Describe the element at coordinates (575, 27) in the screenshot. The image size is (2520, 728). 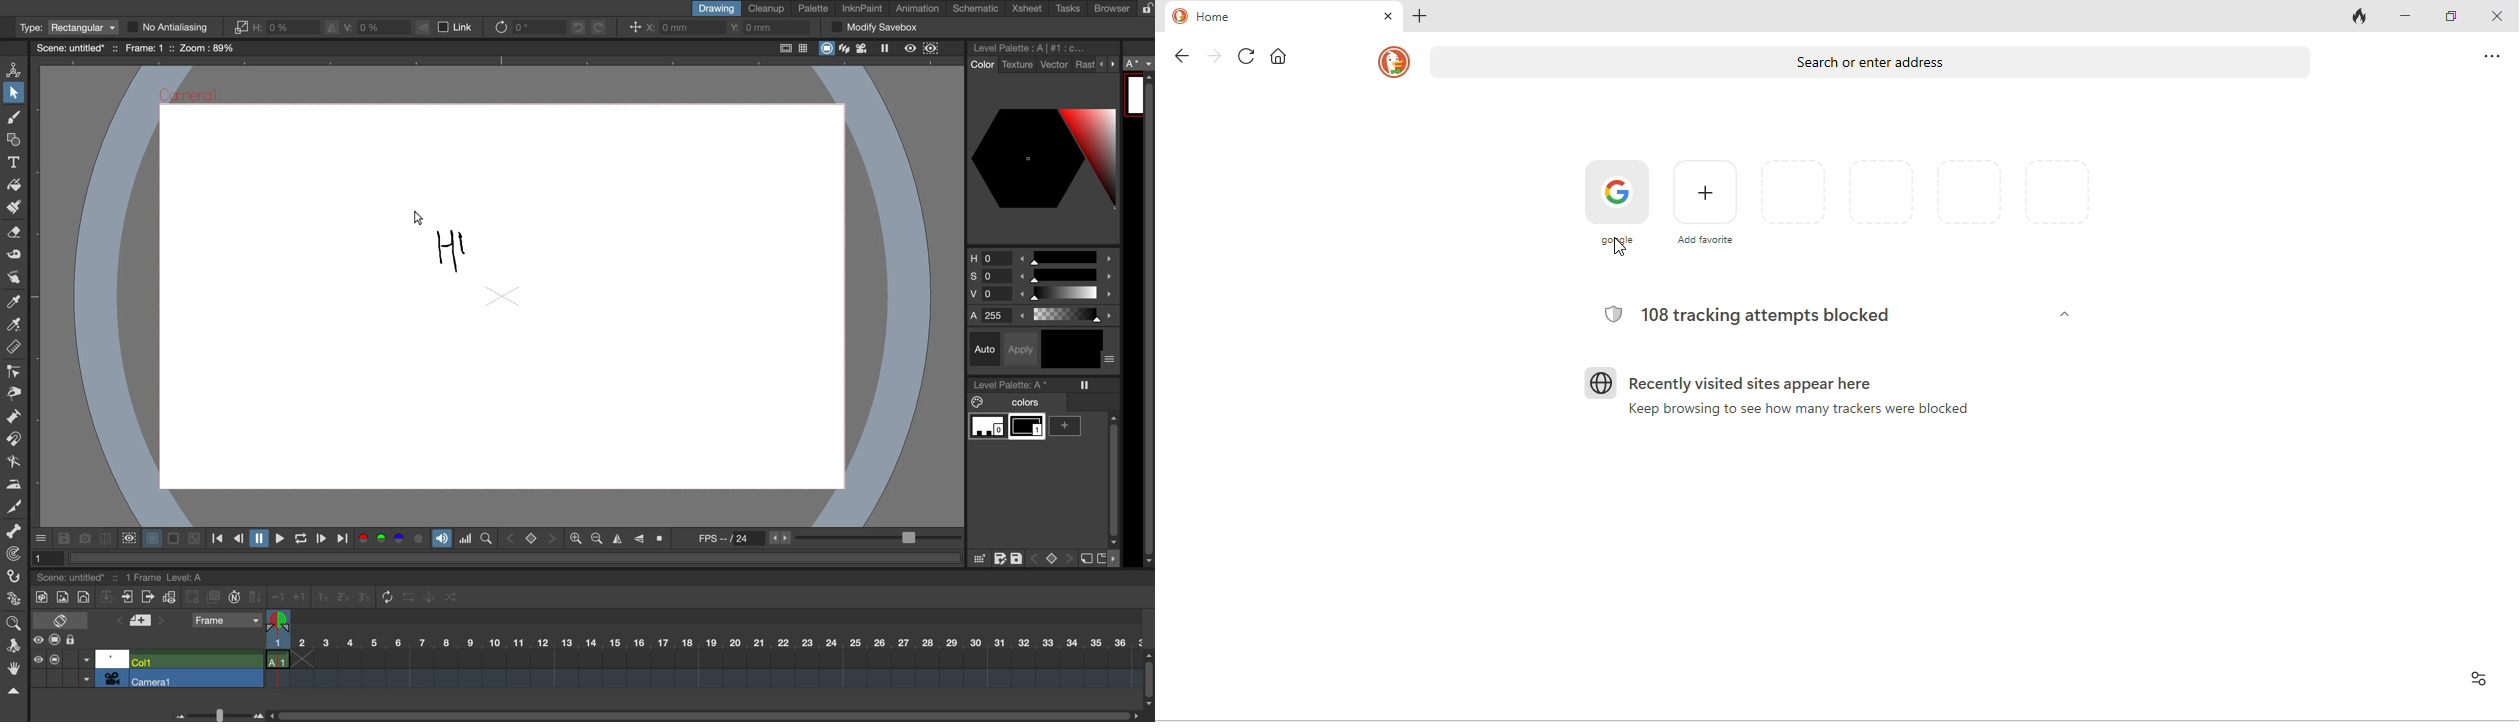
I see `undo` at that location.